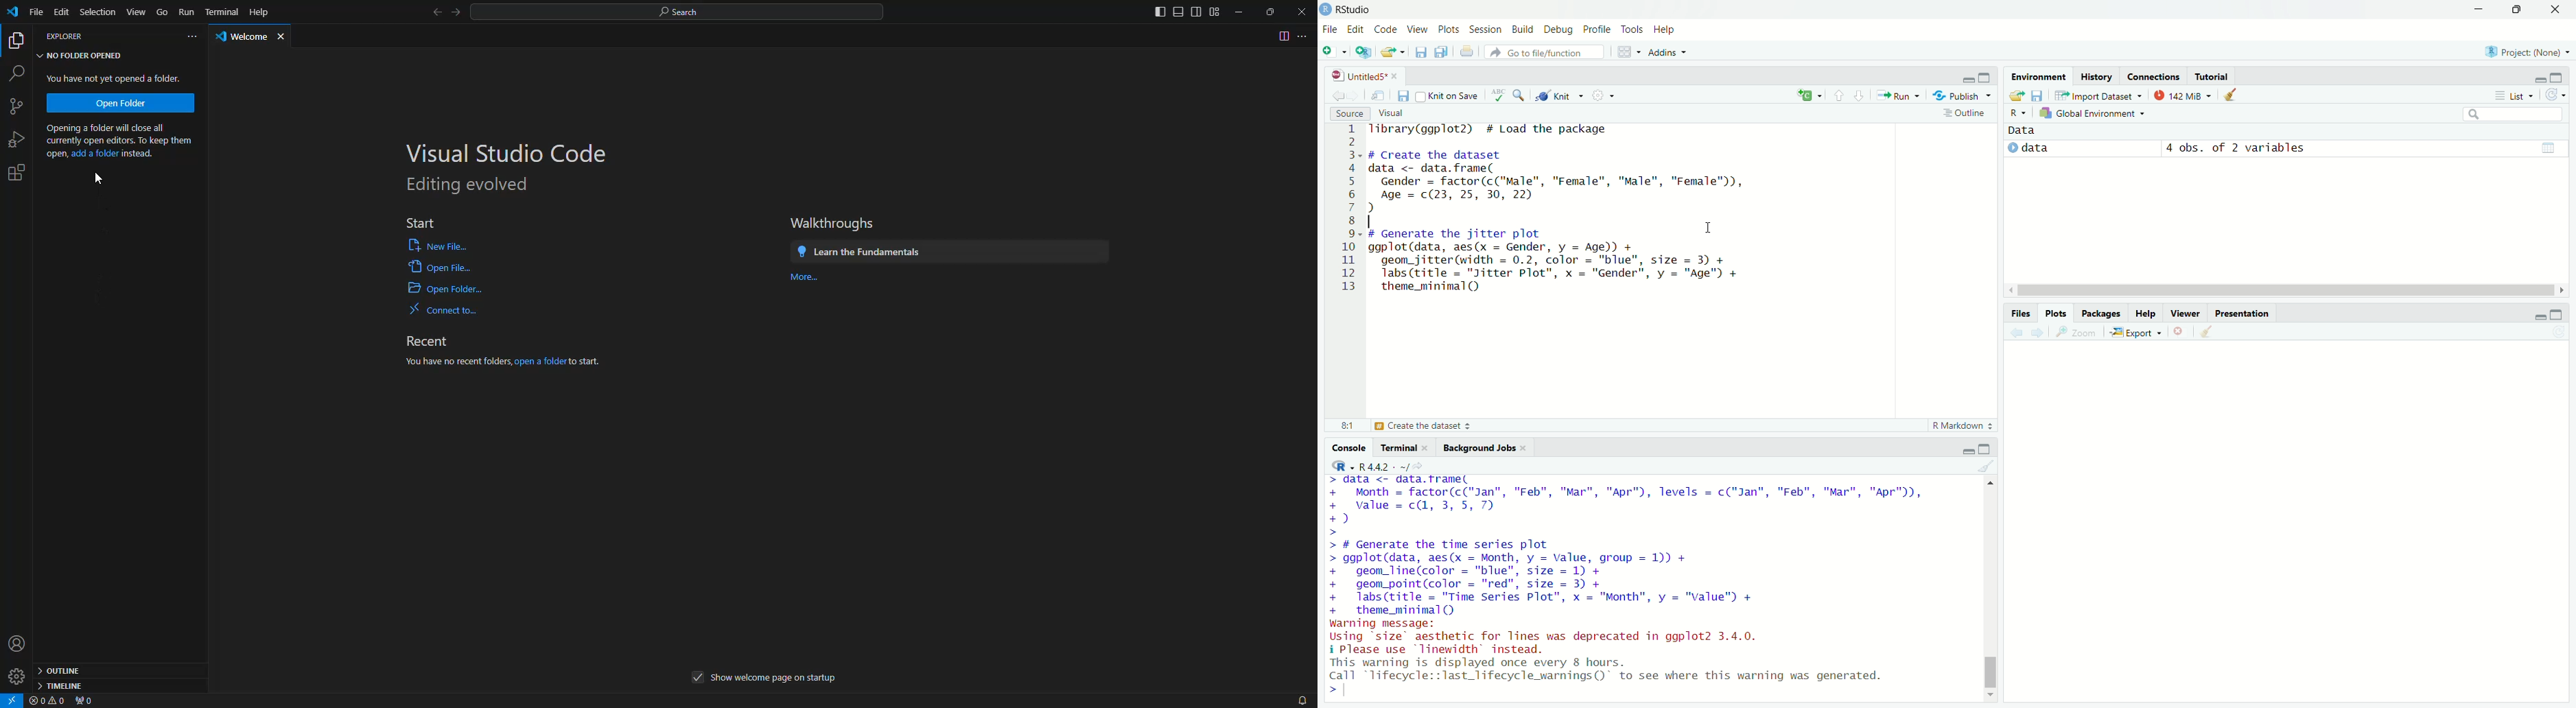 The height and width of the screenshot is (728, 2576). I want to click on logo, so click(1325, 10).